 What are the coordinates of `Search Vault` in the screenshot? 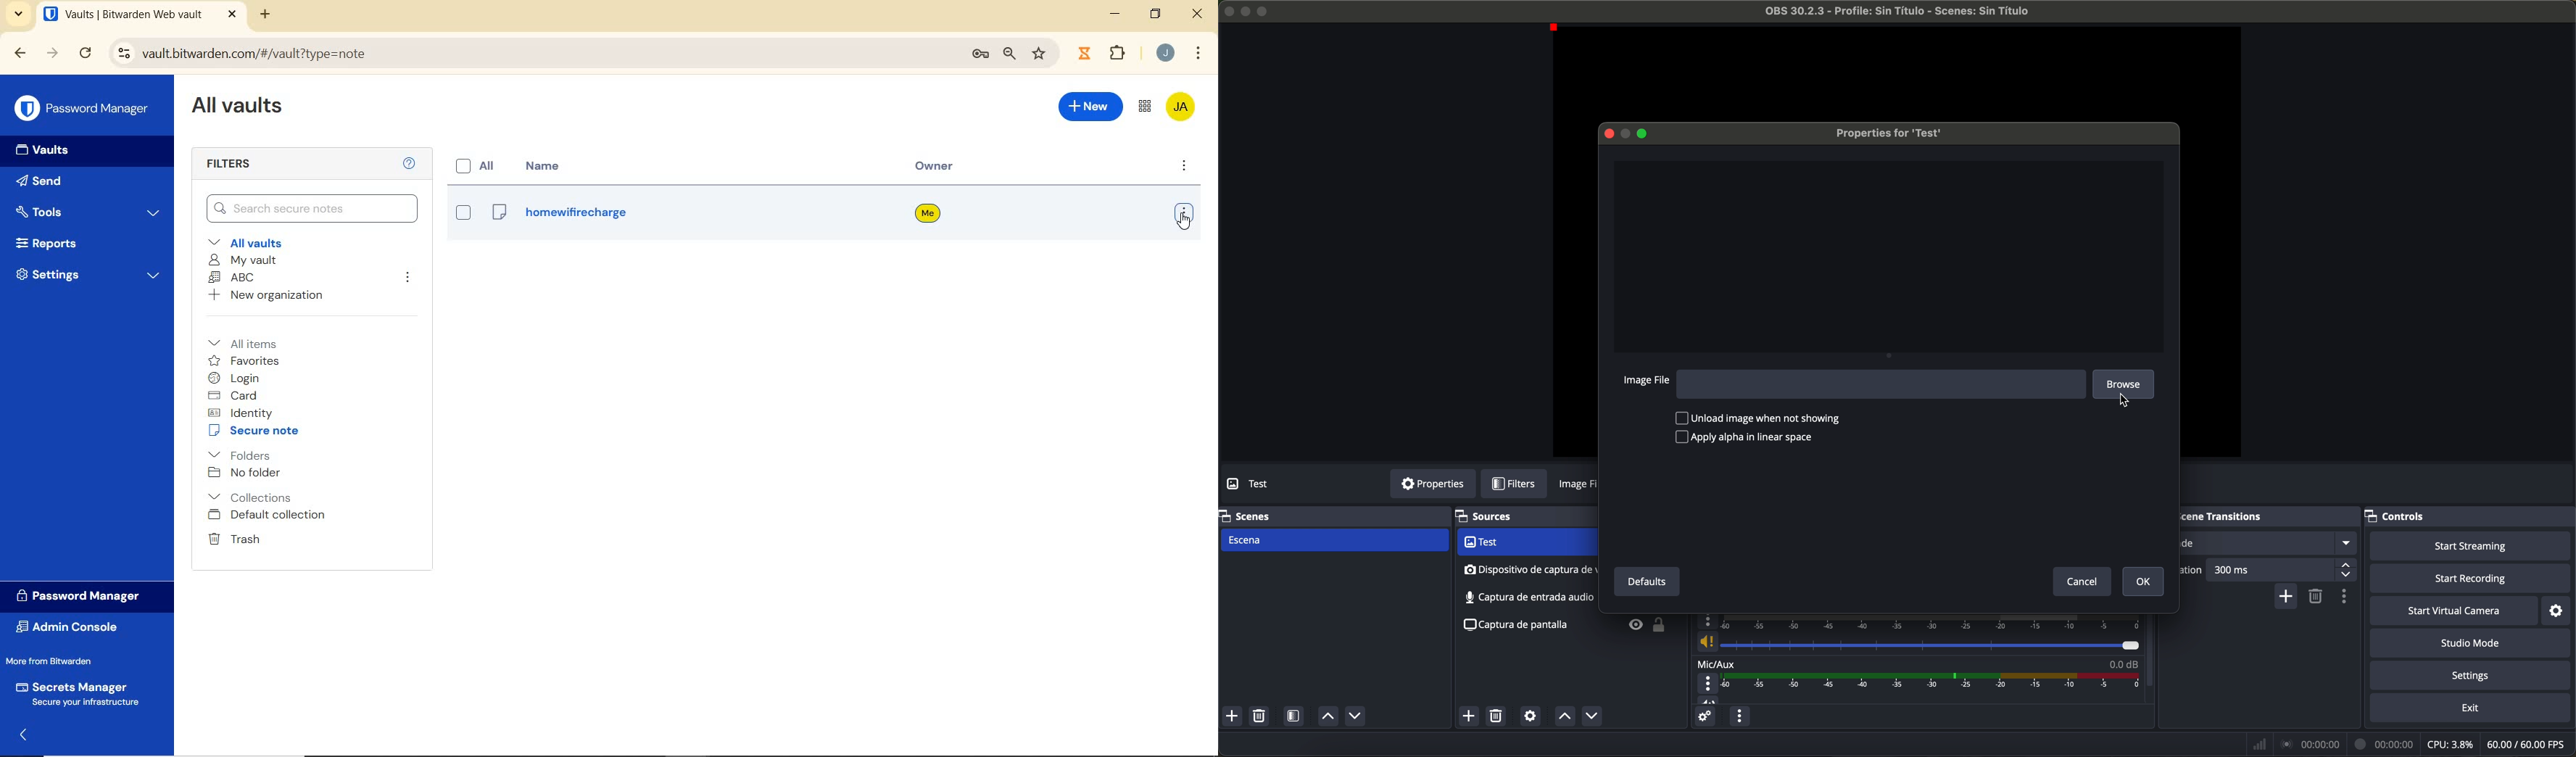 It's located at (312, 210).